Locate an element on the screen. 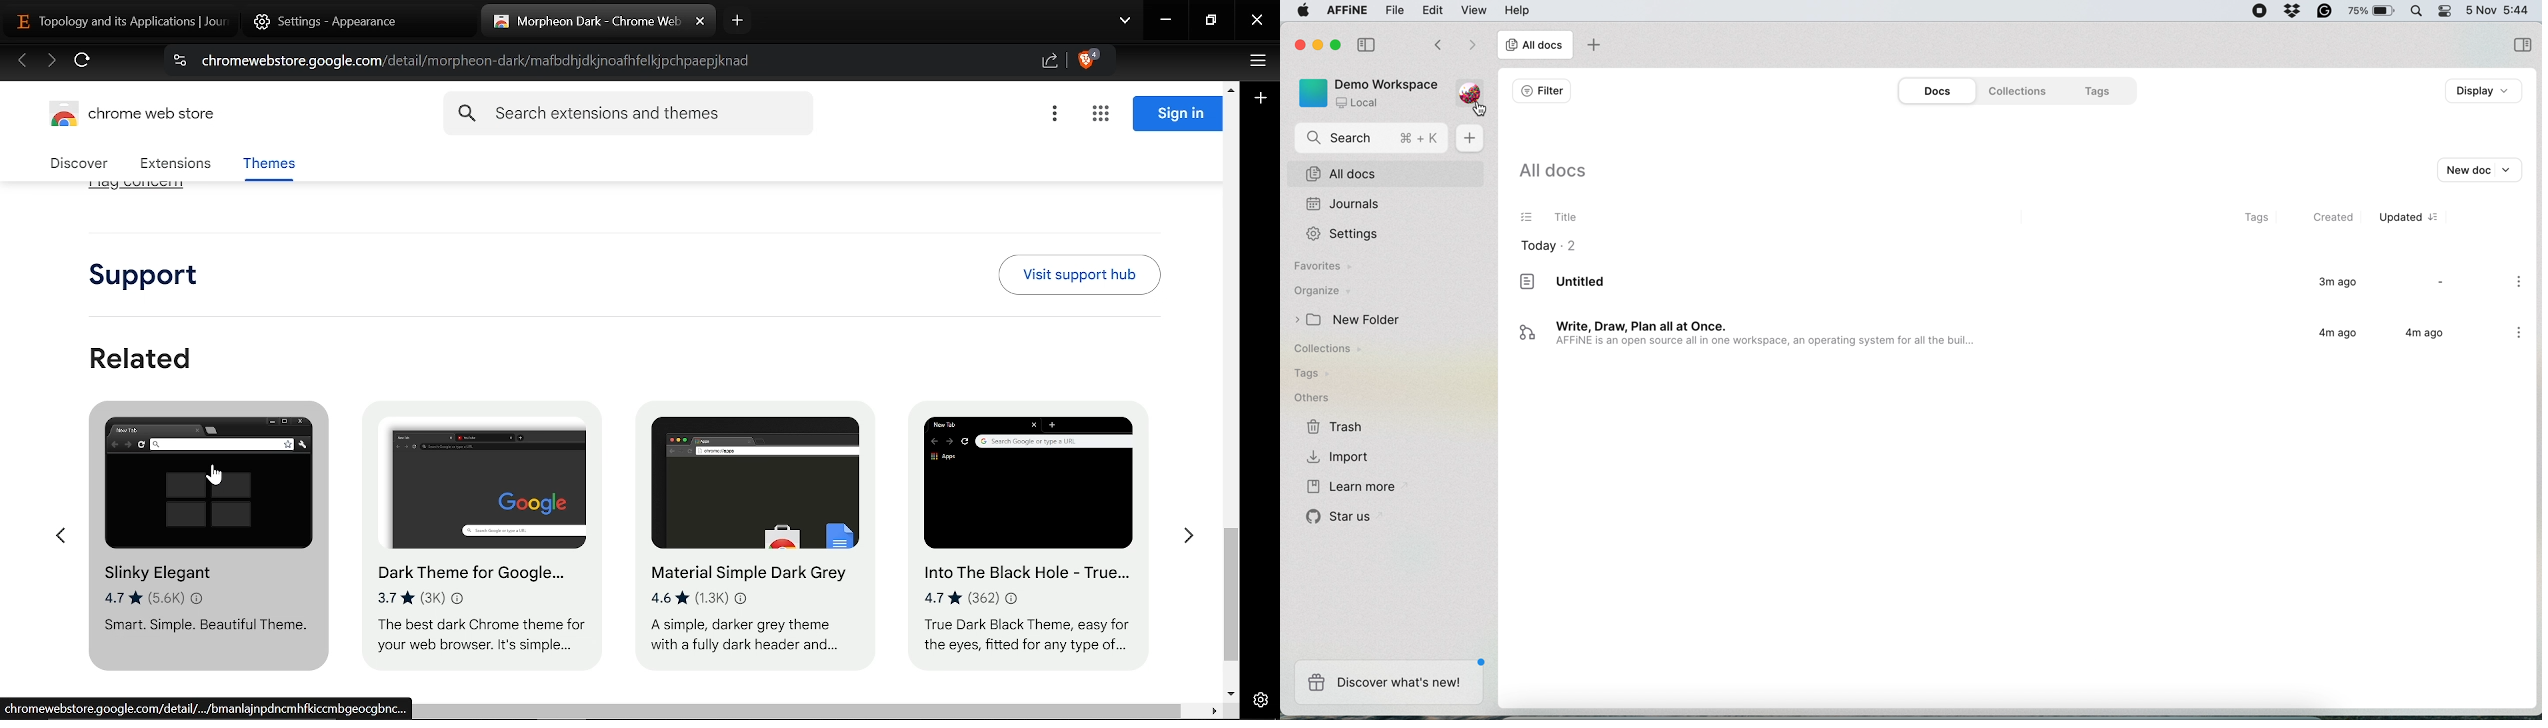 The height and width of the screenshot is (728, 2548). updated is located at coordinates (2416, 218).